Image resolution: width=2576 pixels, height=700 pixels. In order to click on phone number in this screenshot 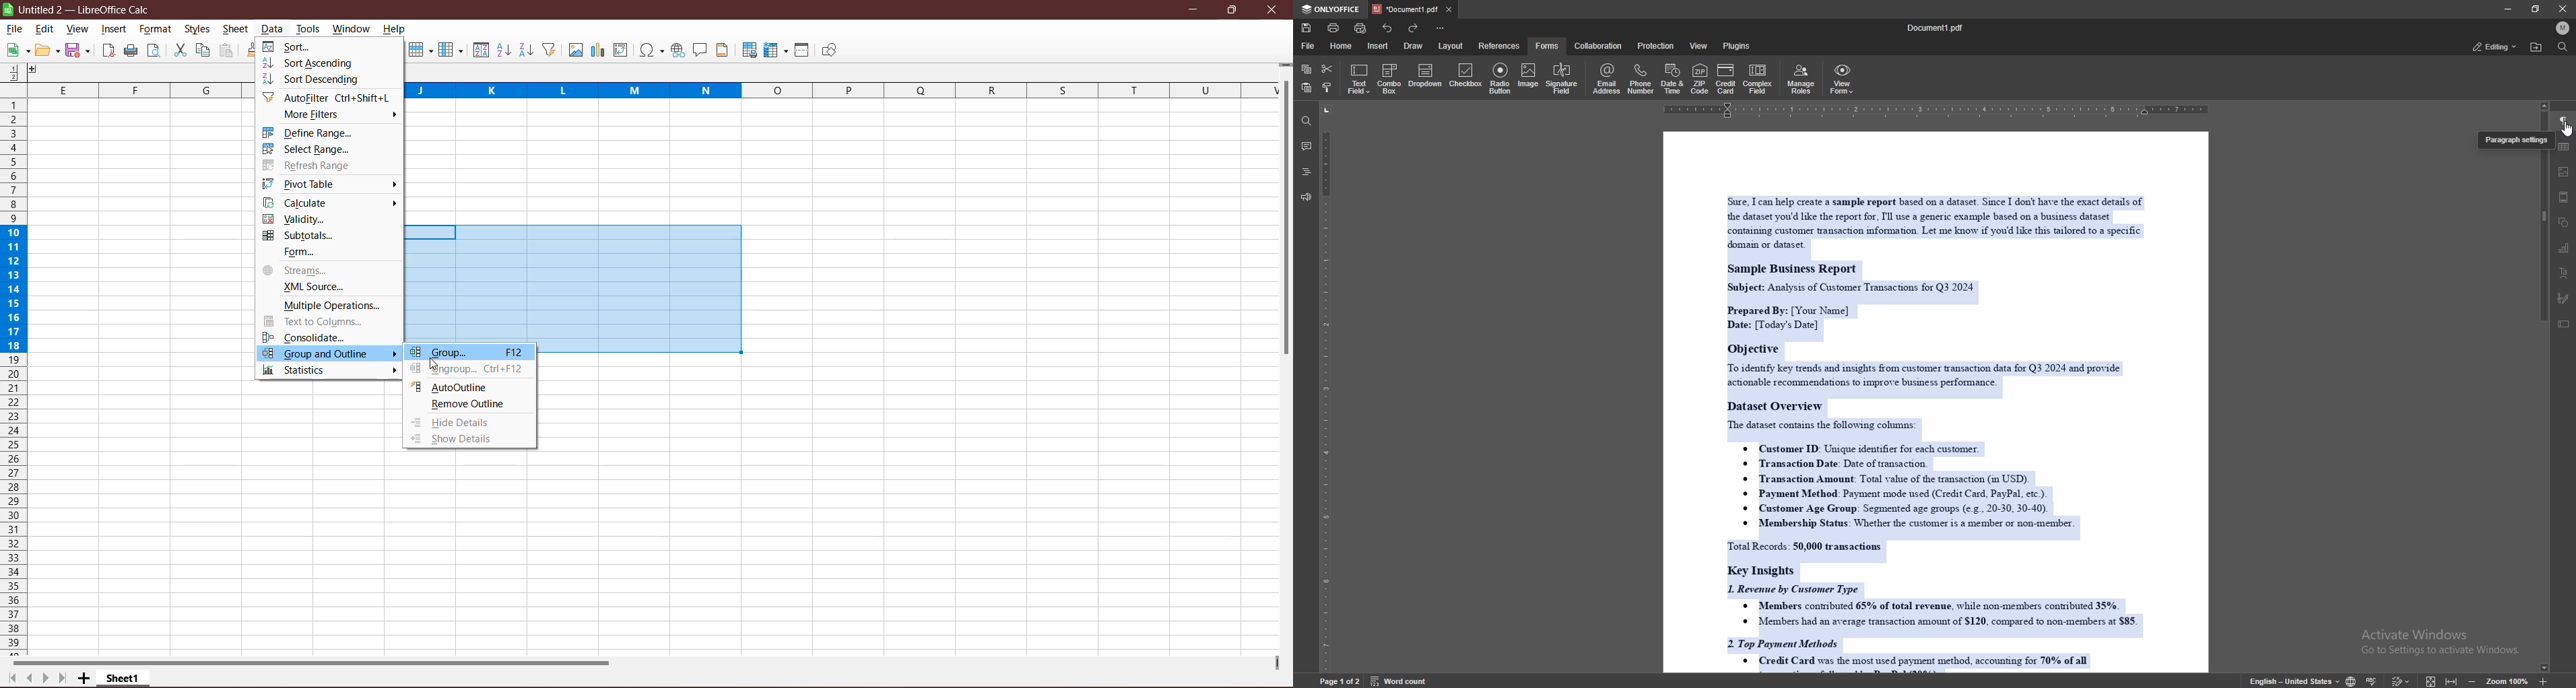, I will do `click(1642, 79)`.